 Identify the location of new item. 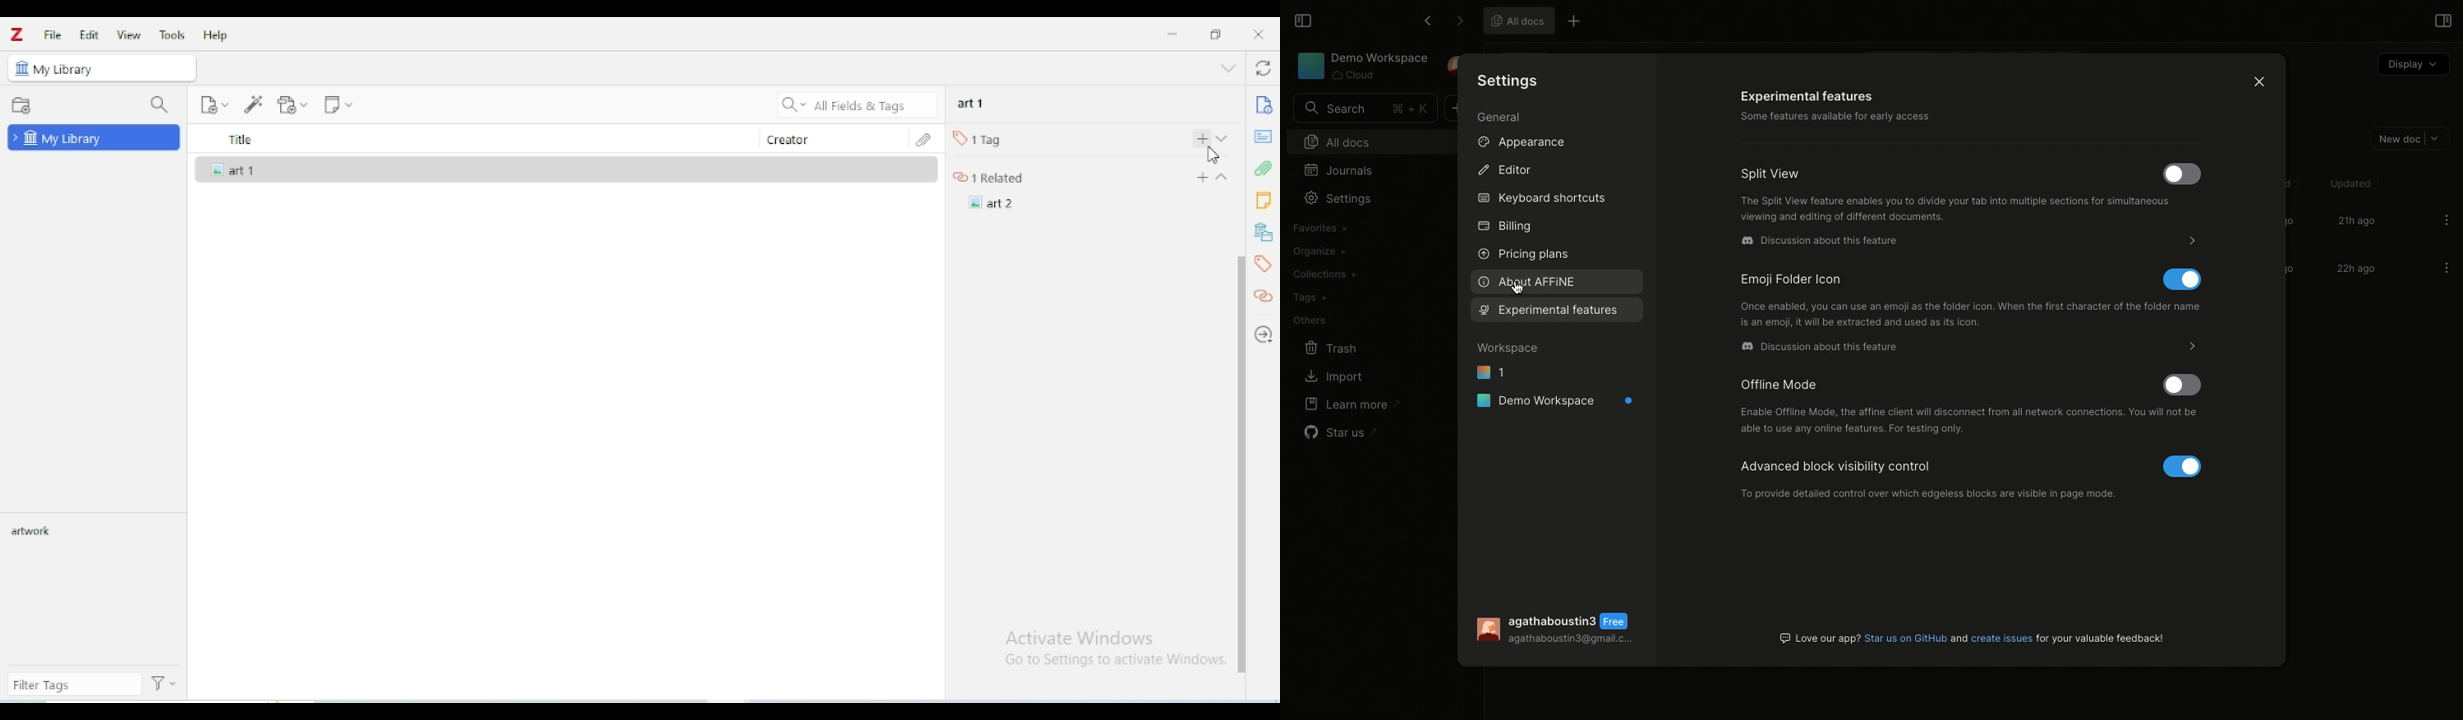
(214, 105).